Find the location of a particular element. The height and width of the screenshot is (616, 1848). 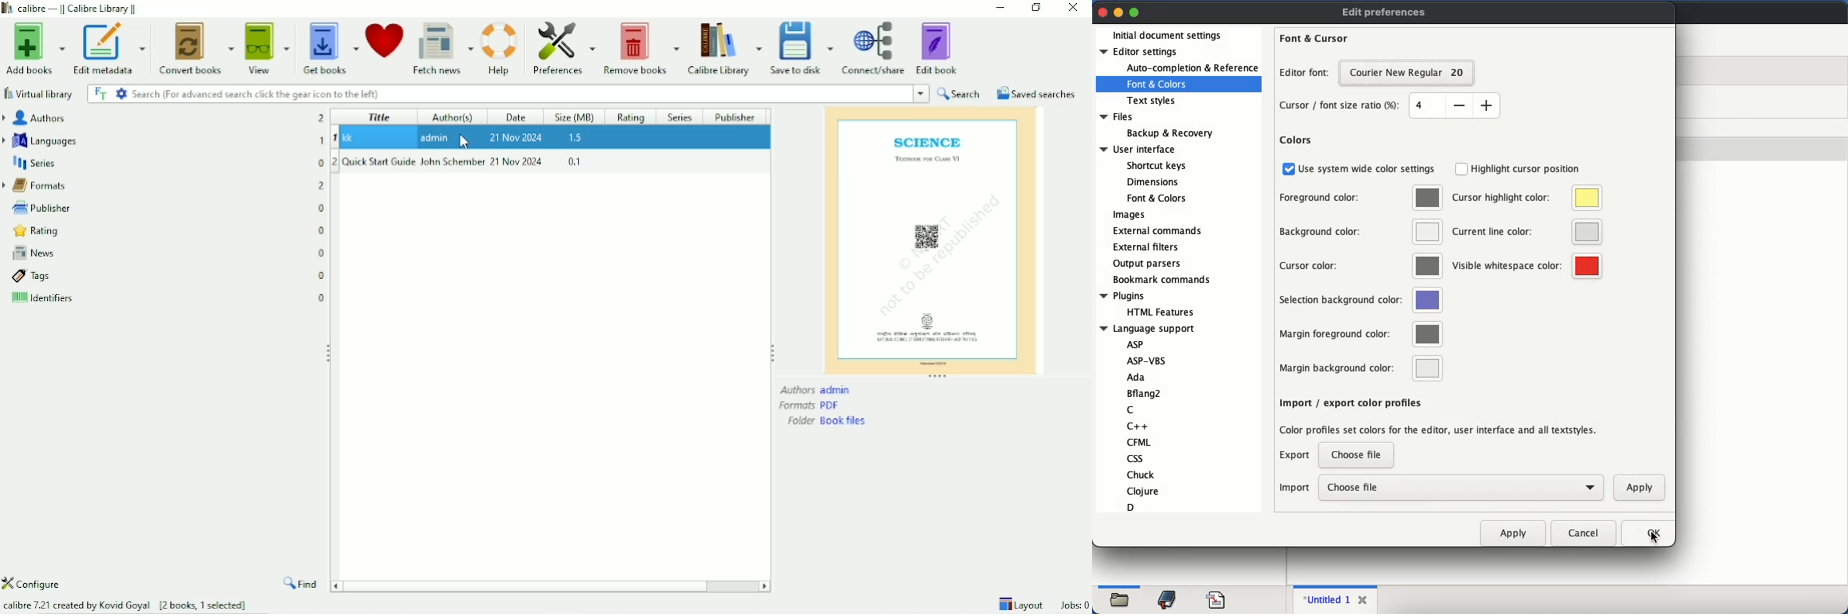

font and colors is located at coordinates (1158, 82).